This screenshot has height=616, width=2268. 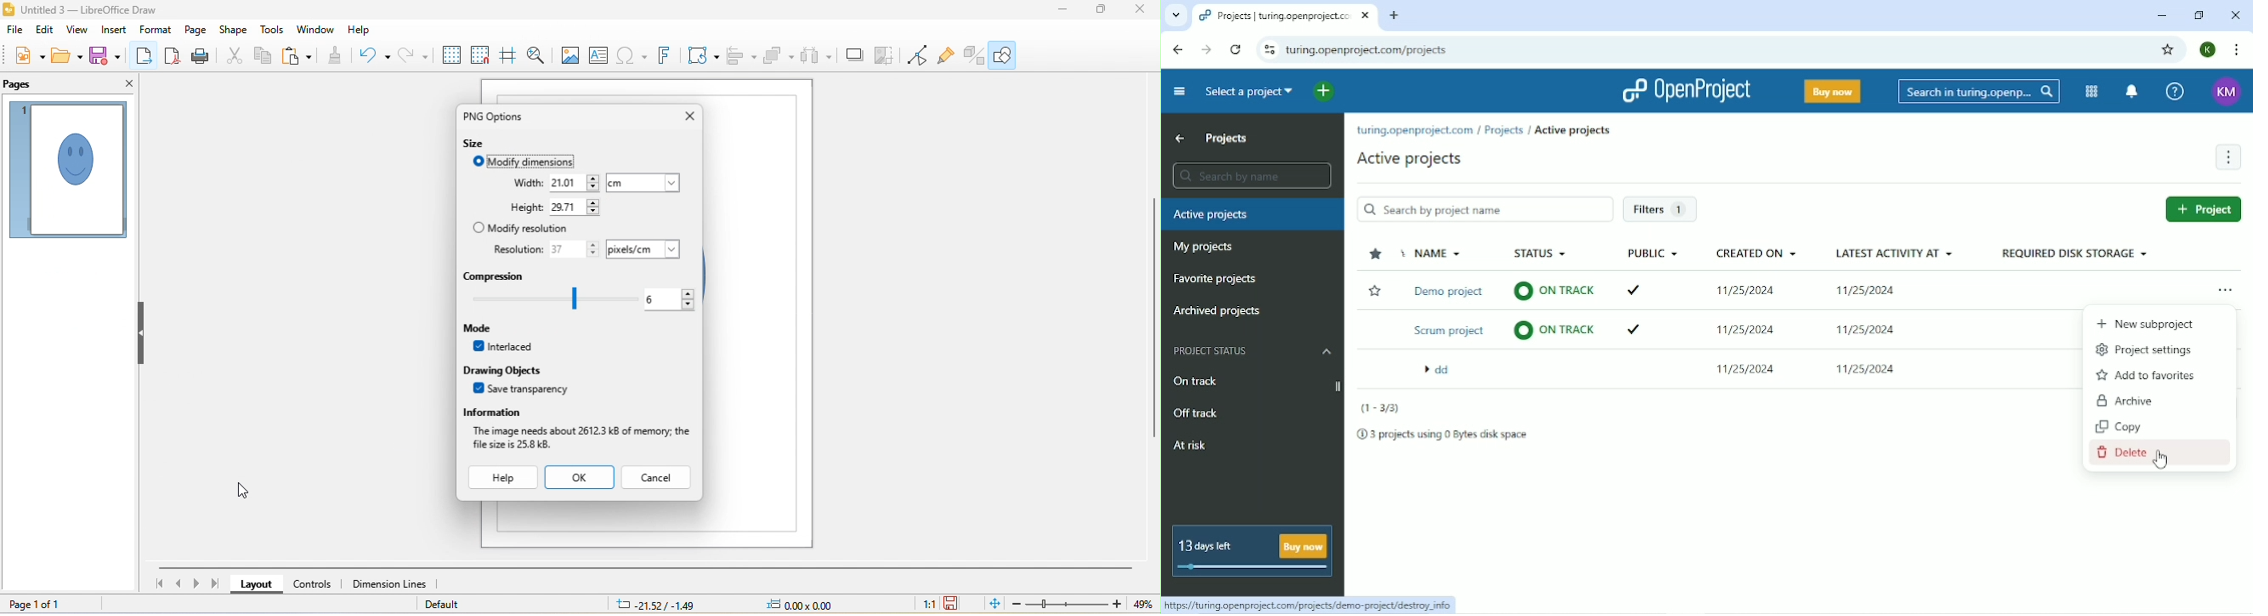 What do you see at coordinates (1311, 606) in the screenshot?
I see `https://turing.openproject.com/projects/demo-project/destroy_info` at bounding box center [1311, 606].